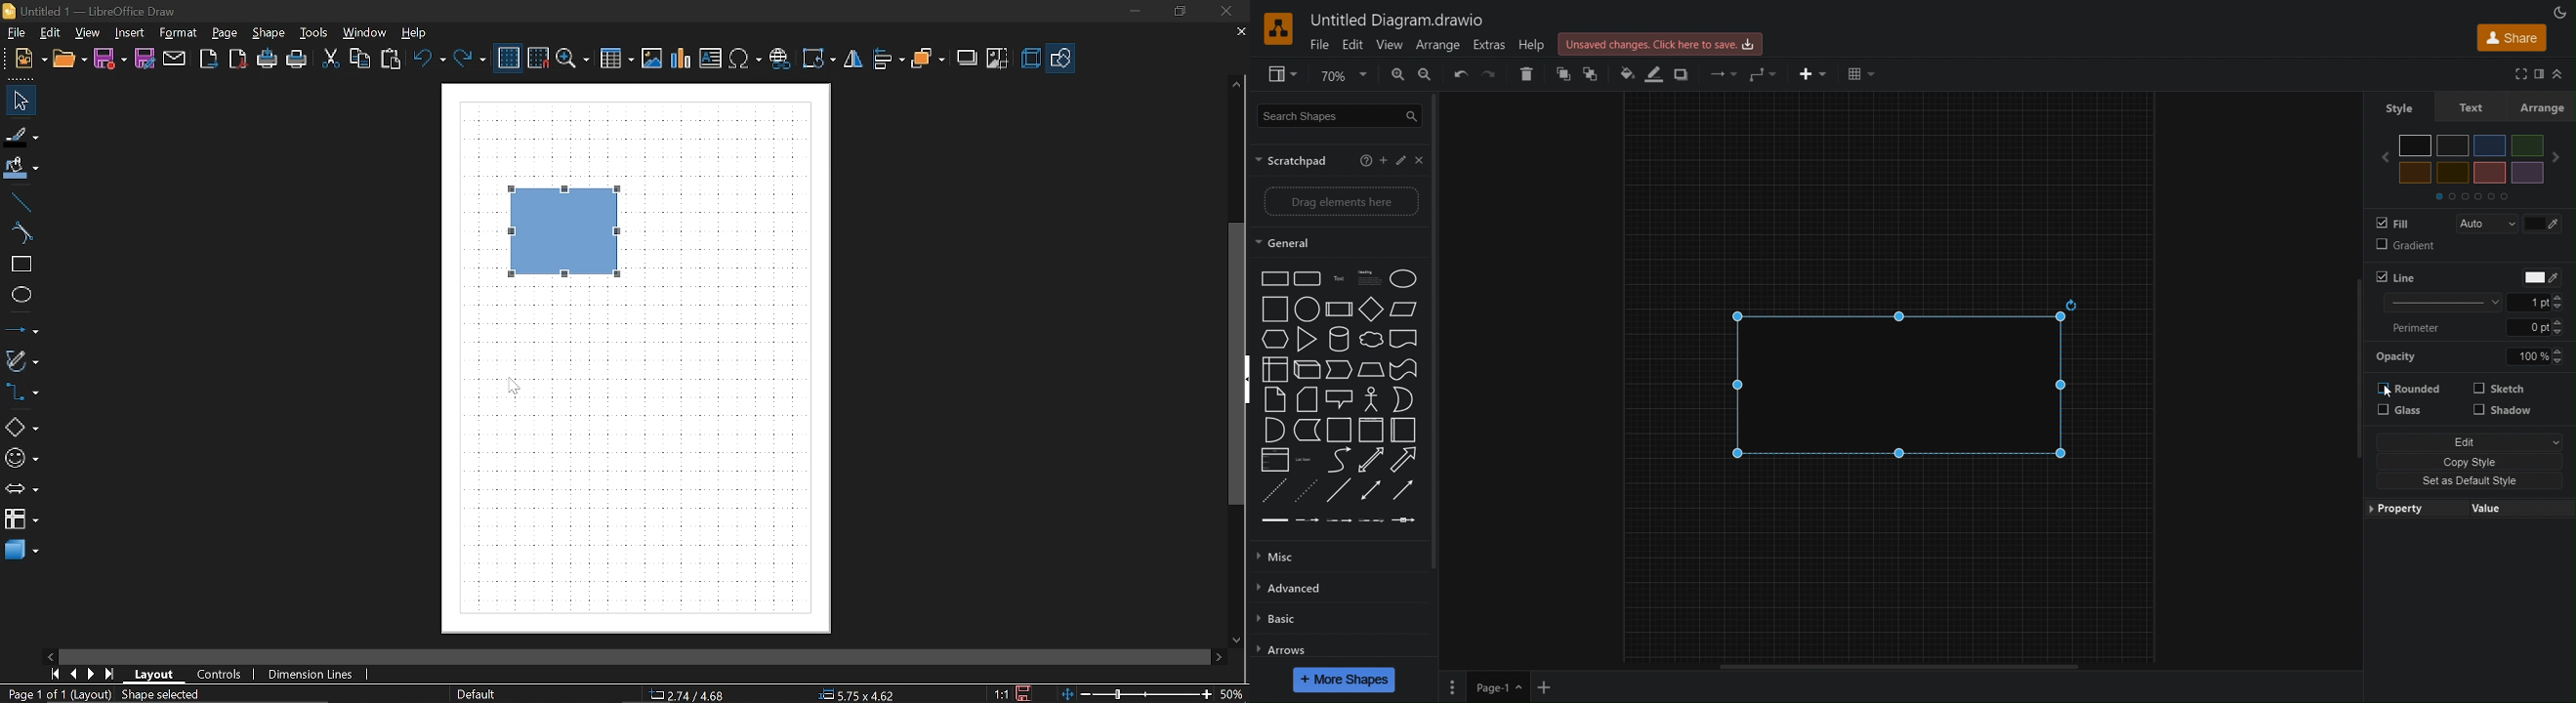 This screenshot has width=2576, height=728. What do you see at coordinates (519, 386) in the screenshot?
I see `Cursor` at bounding box center [519, 386].